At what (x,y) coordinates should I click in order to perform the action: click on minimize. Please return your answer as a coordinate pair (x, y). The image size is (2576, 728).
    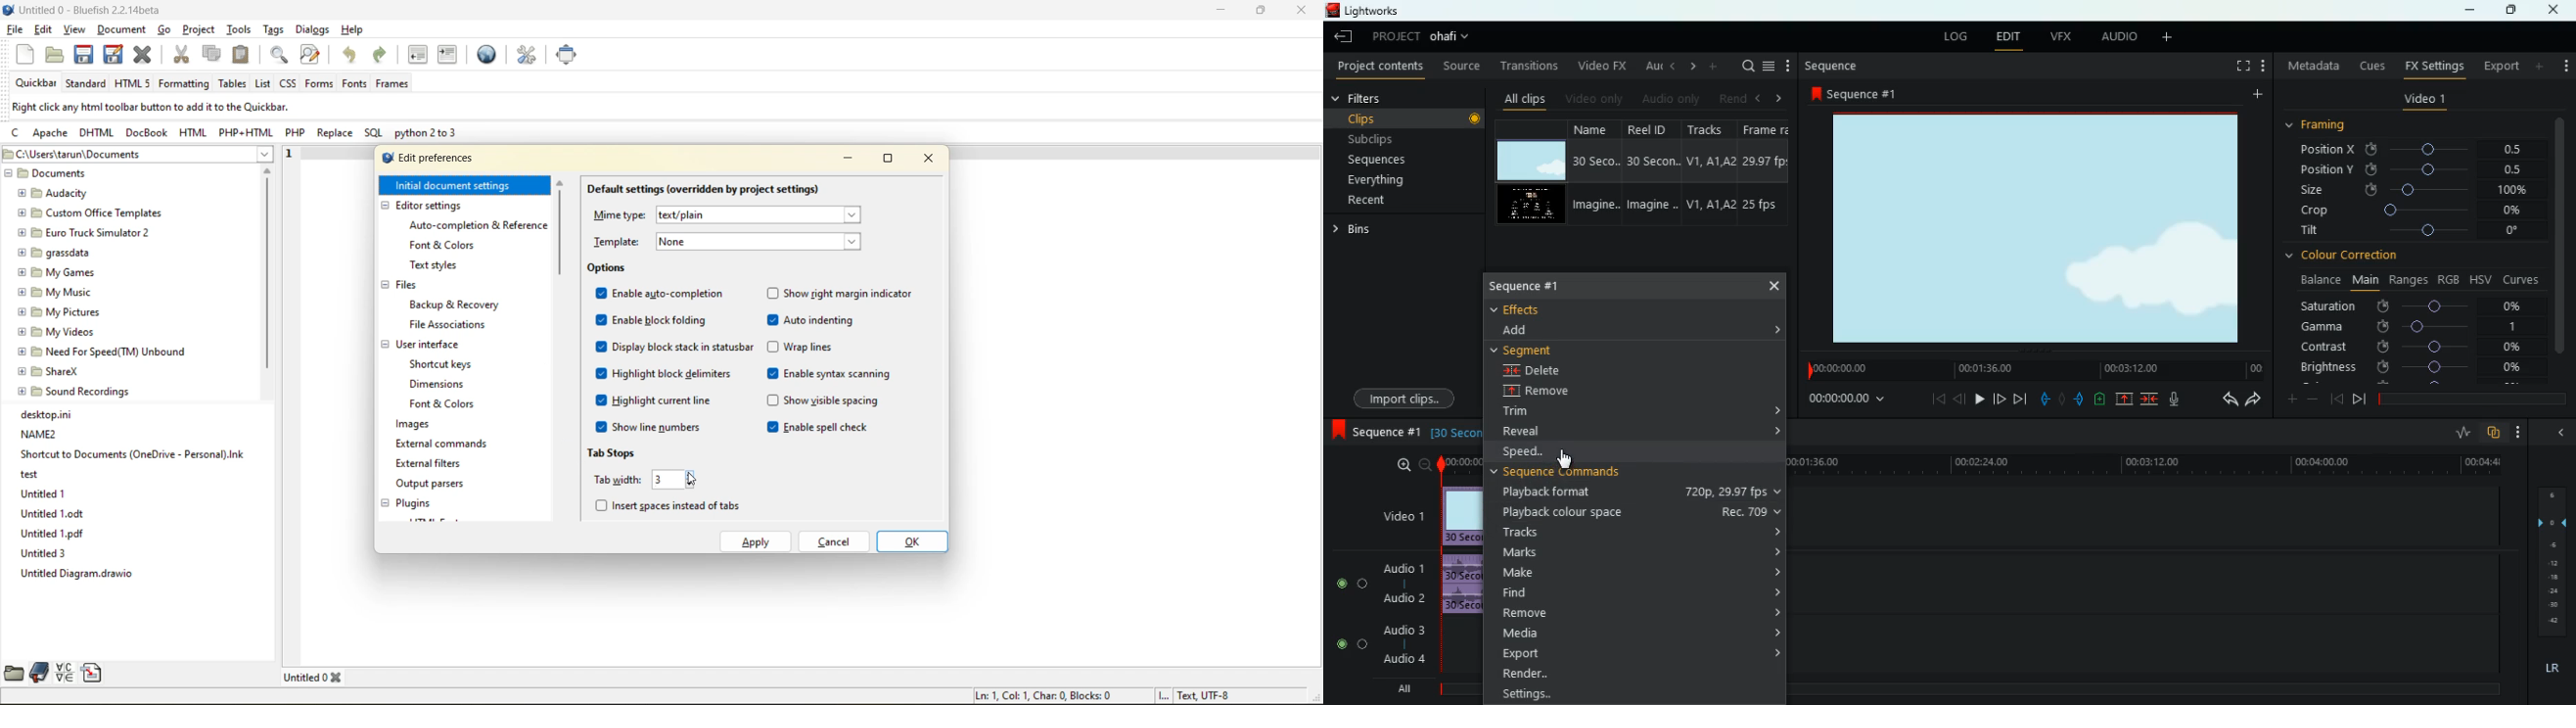
    Looking at the image, I should click on (1217, 11).